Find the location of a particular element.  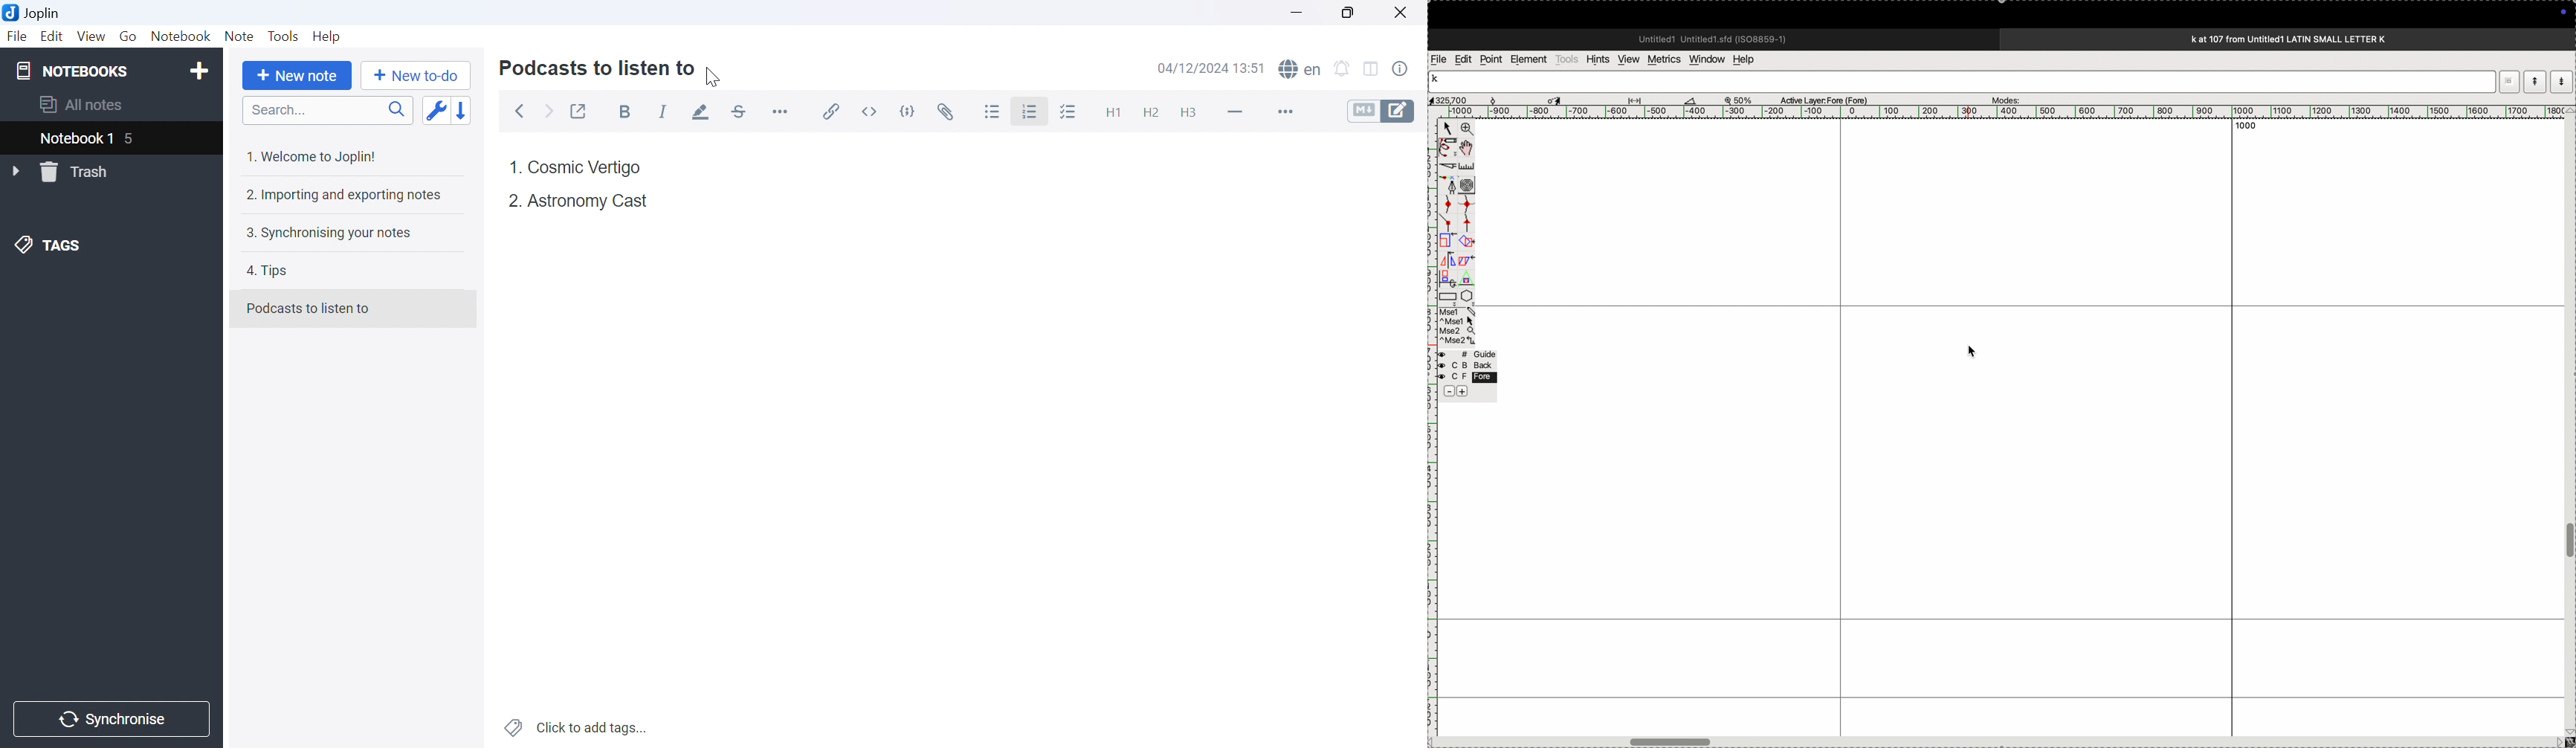

Toggle external editing is located at coordinates (579, 109).